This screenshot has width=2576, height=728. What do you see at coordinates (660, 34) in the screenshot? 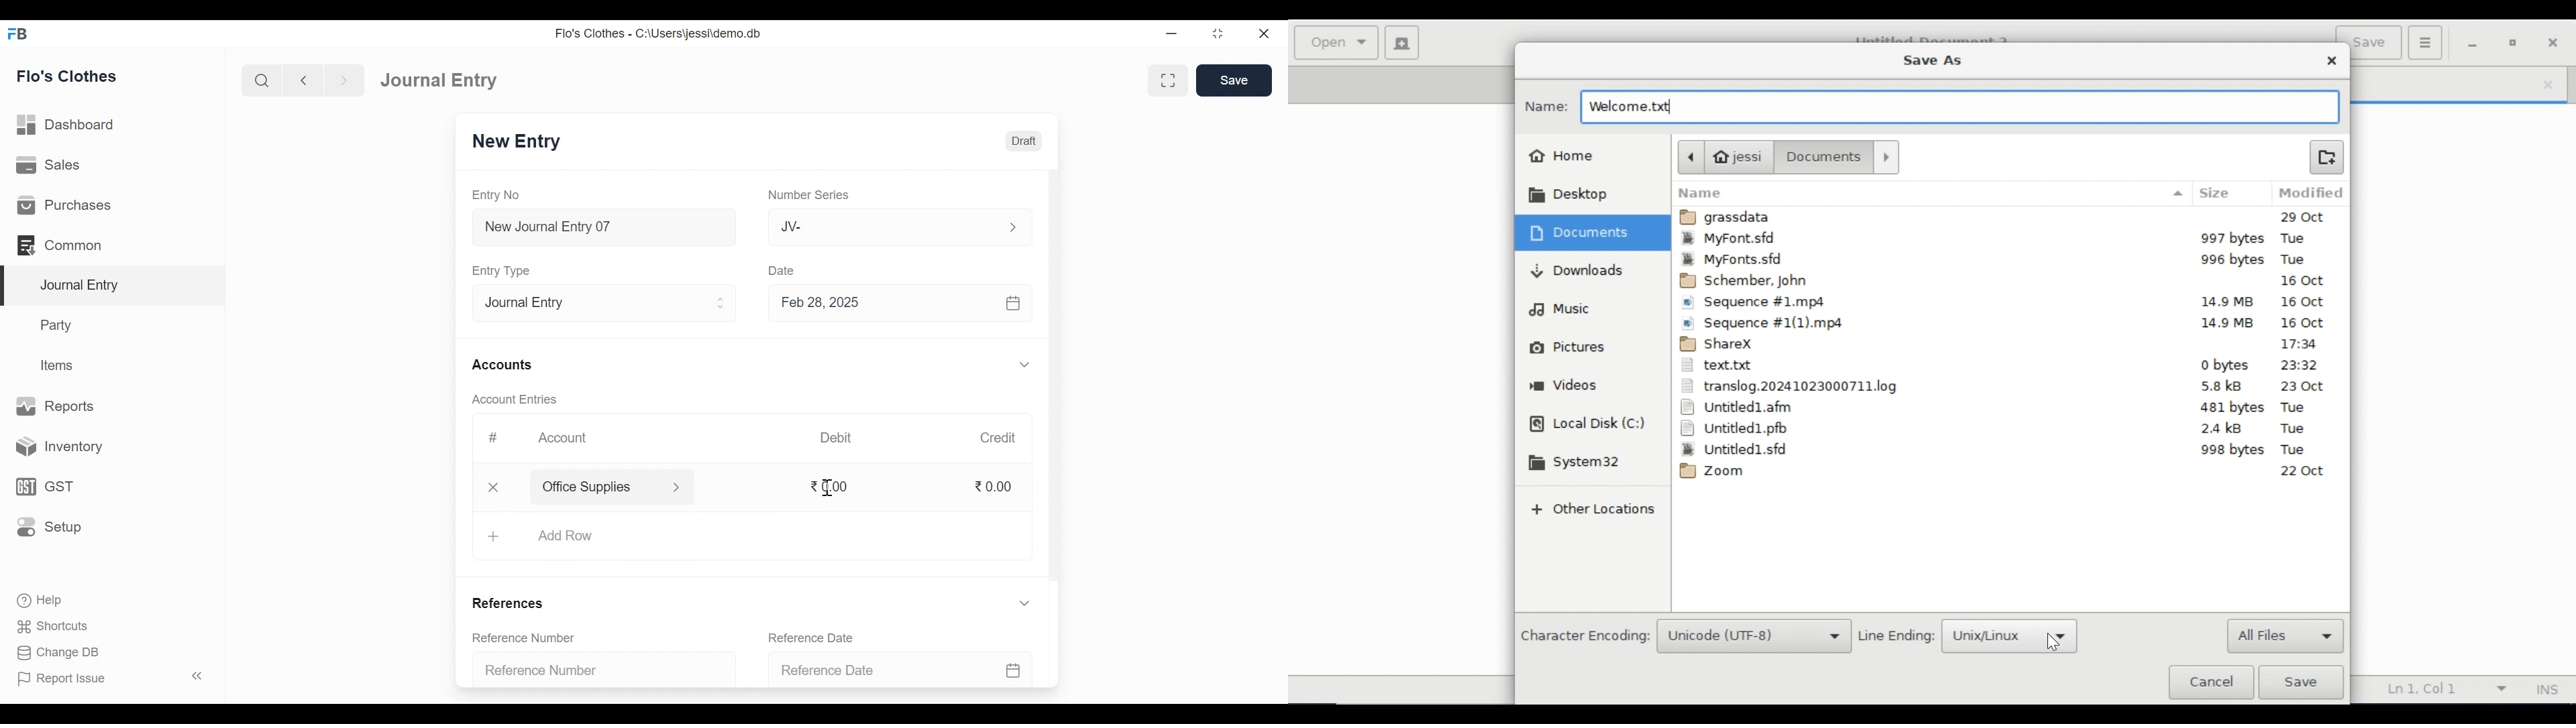
I see `Flo's Clothes - C:\Users\jessi\demo.db` at bounding box center [660, 34].